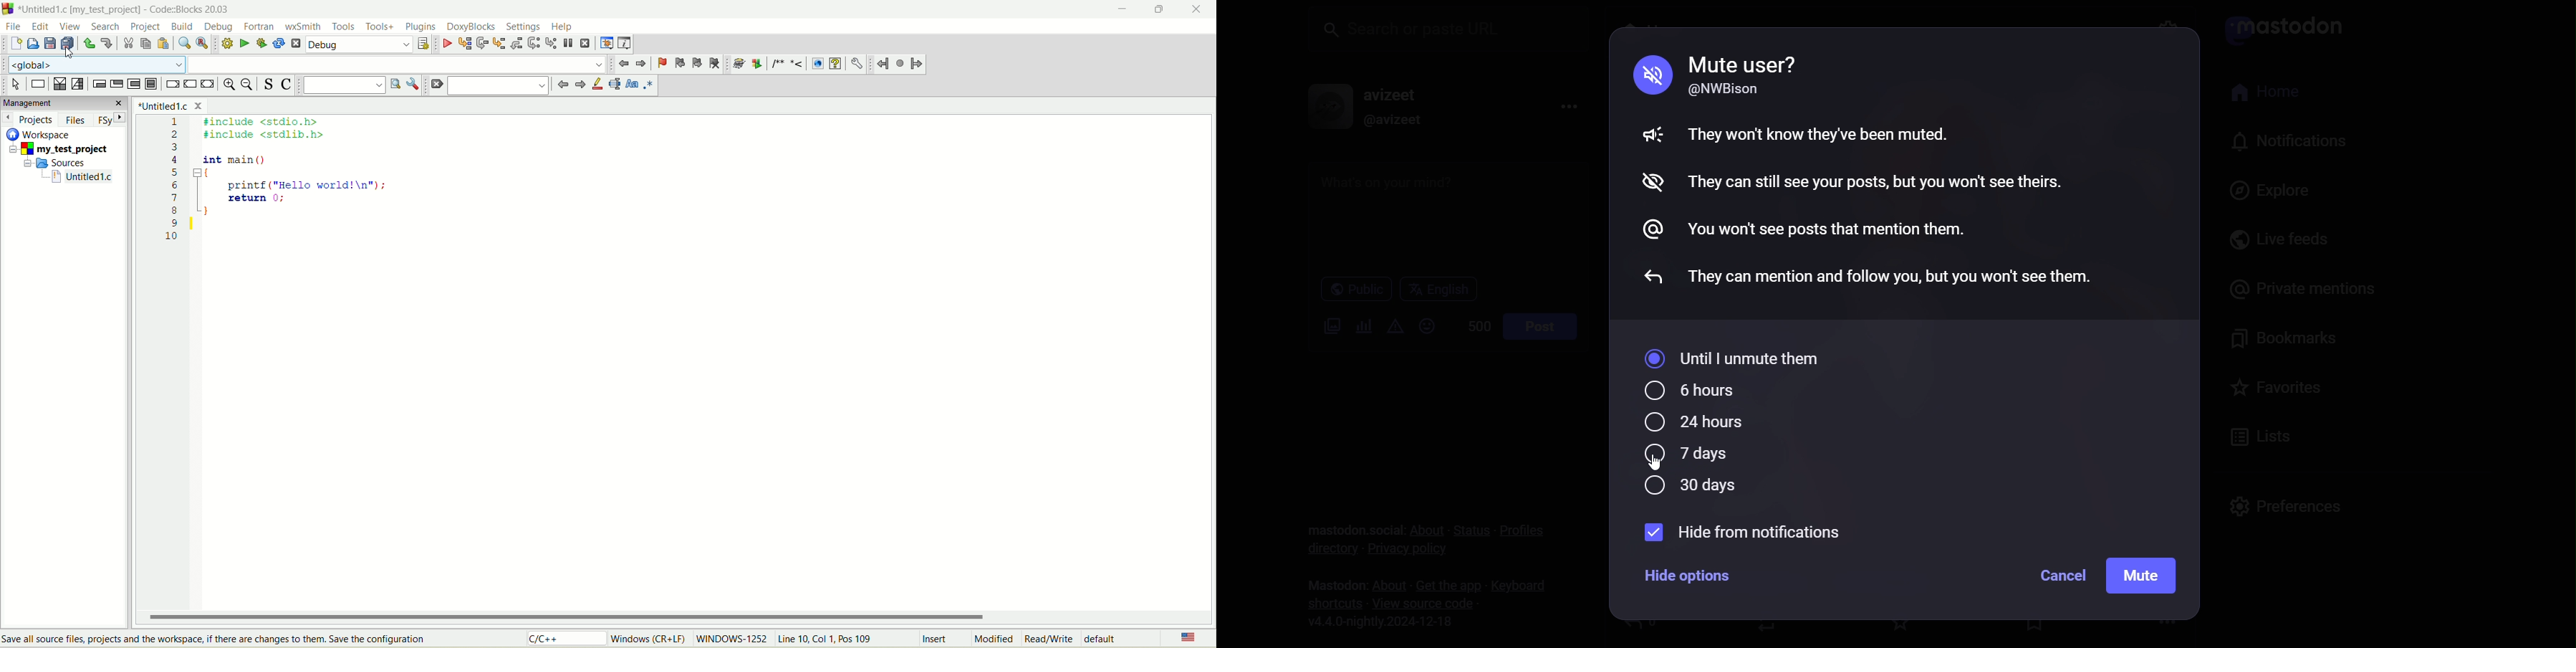 The height and width of the screenshot is (672, 2576). I want to click on comment, so click(790, 64).